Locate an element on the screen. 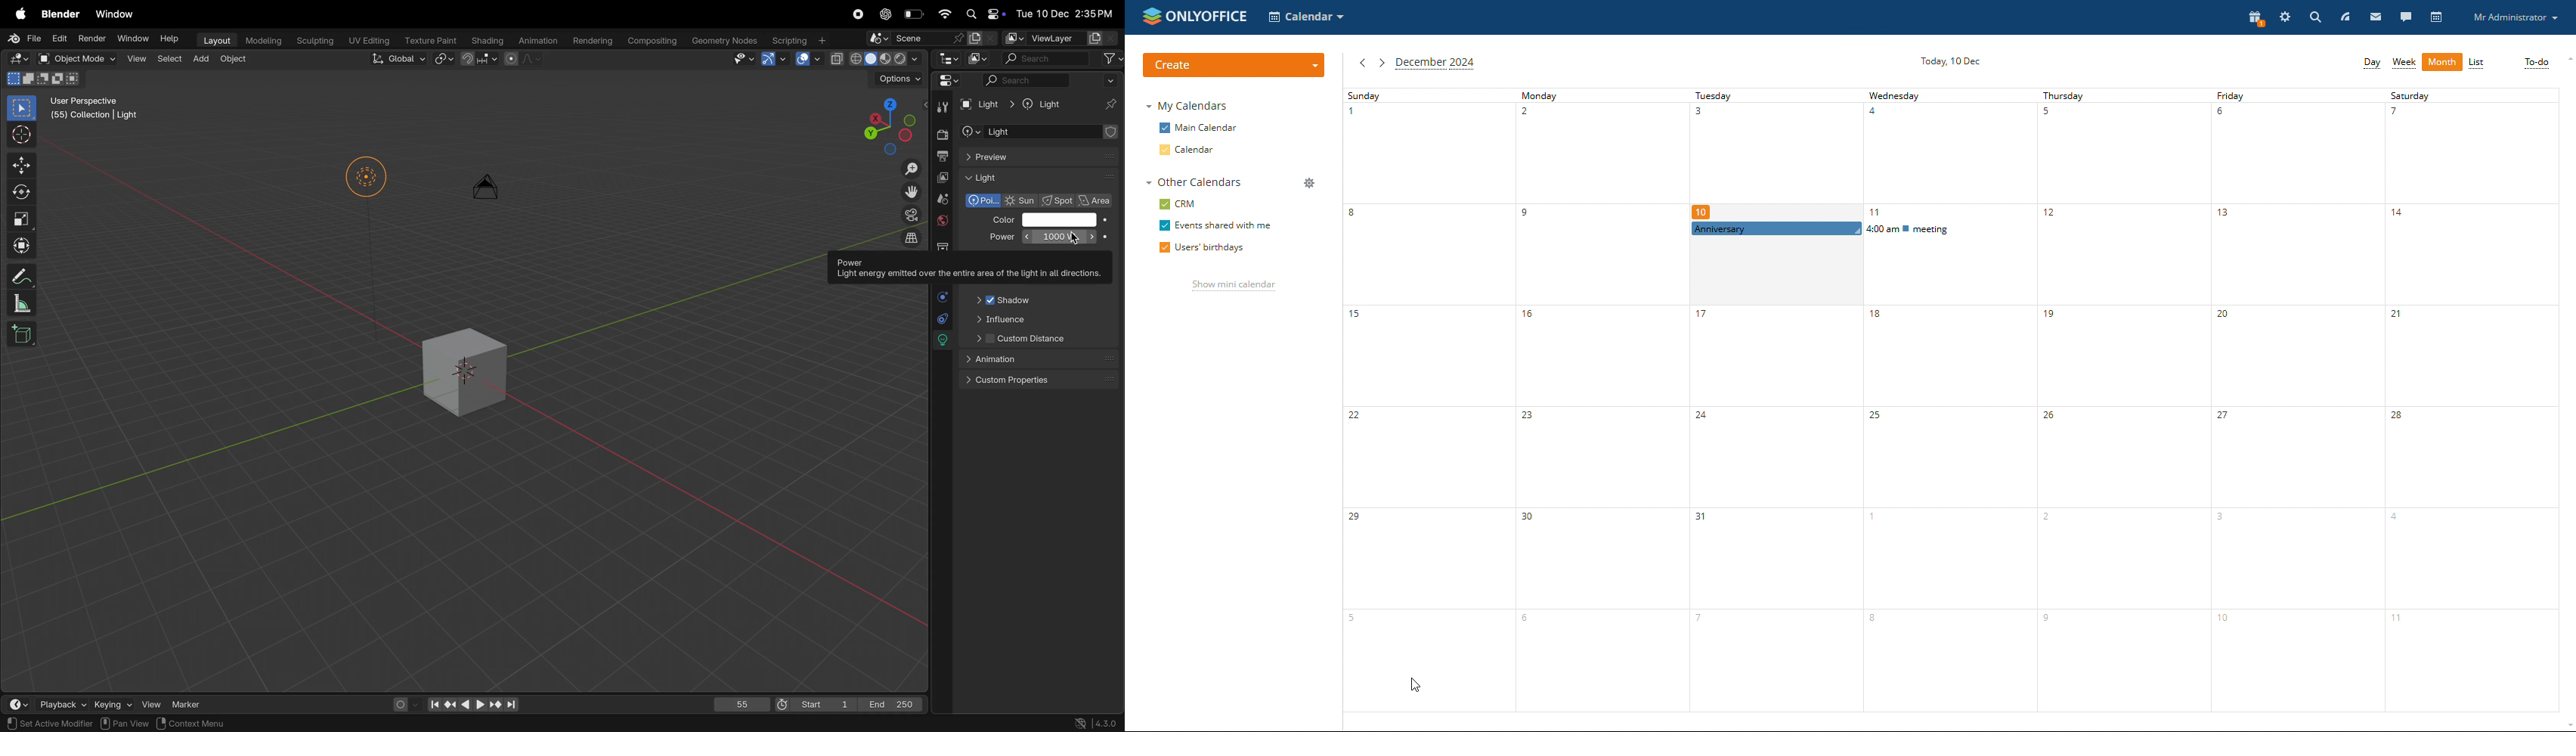  object is located at coordinates (239, 63).